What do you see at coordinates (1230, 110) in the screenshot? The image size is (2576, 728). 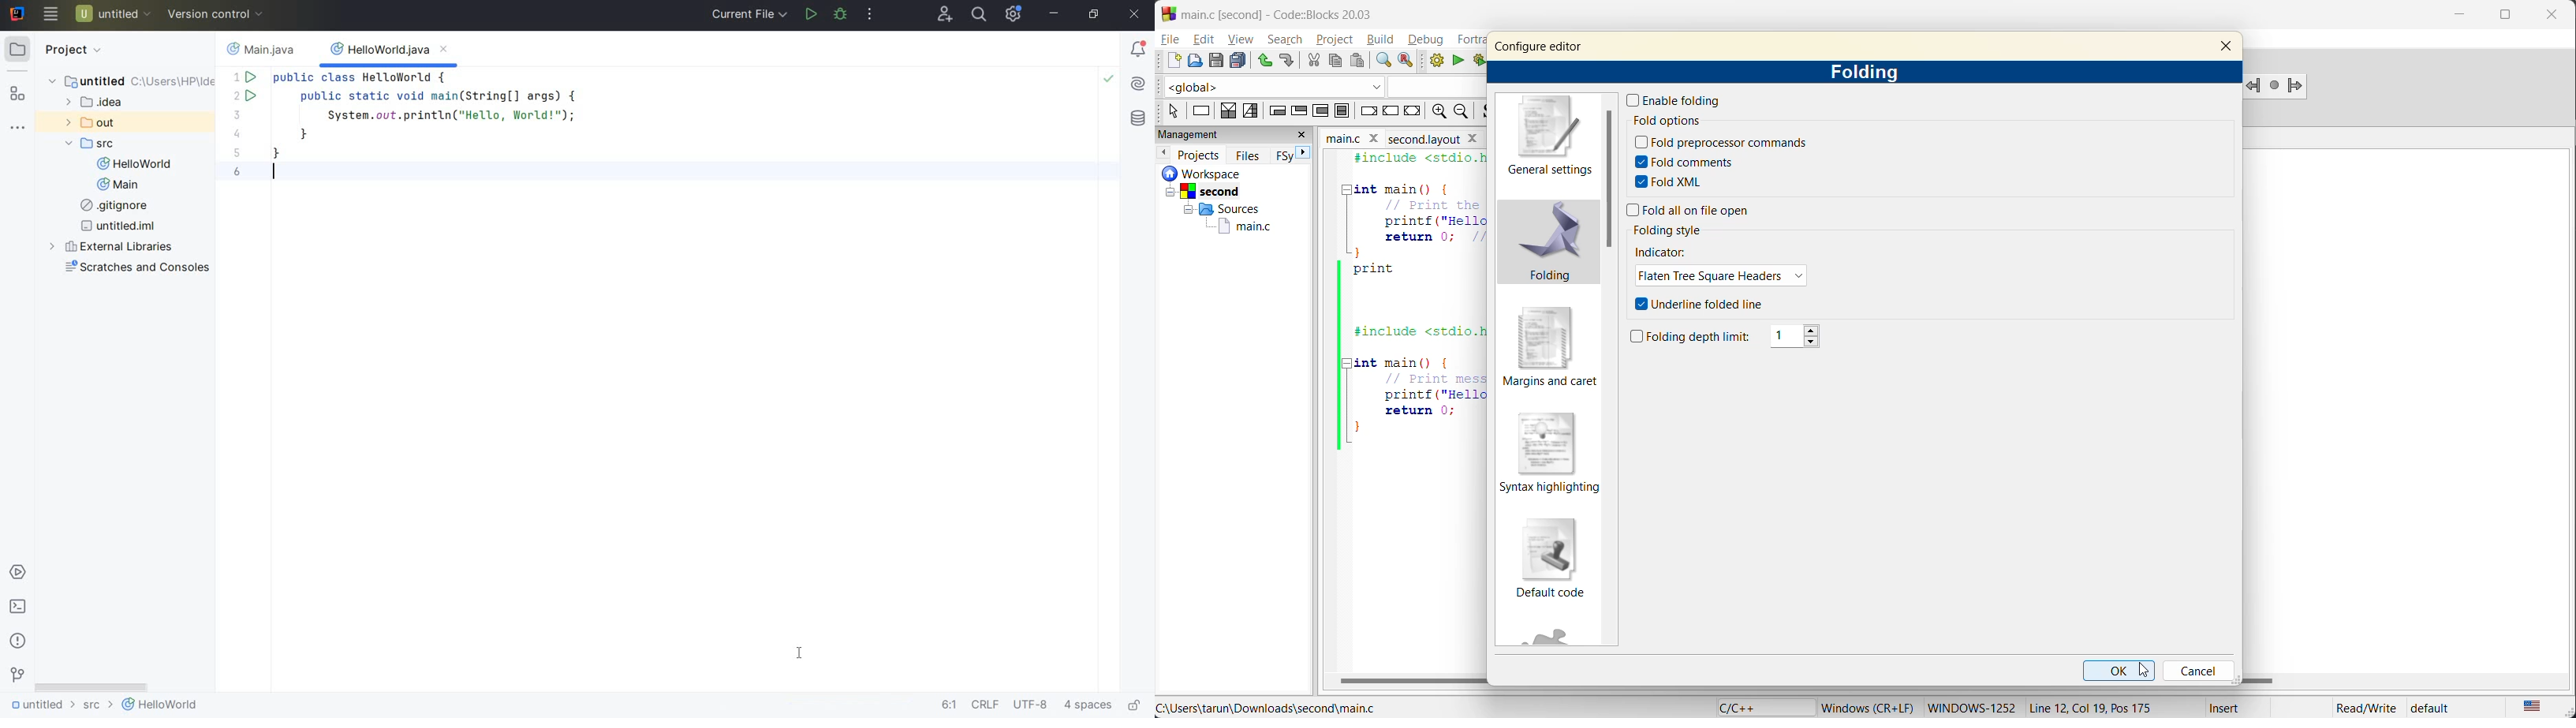 I see `decision` at bounding box center [1230, 110].